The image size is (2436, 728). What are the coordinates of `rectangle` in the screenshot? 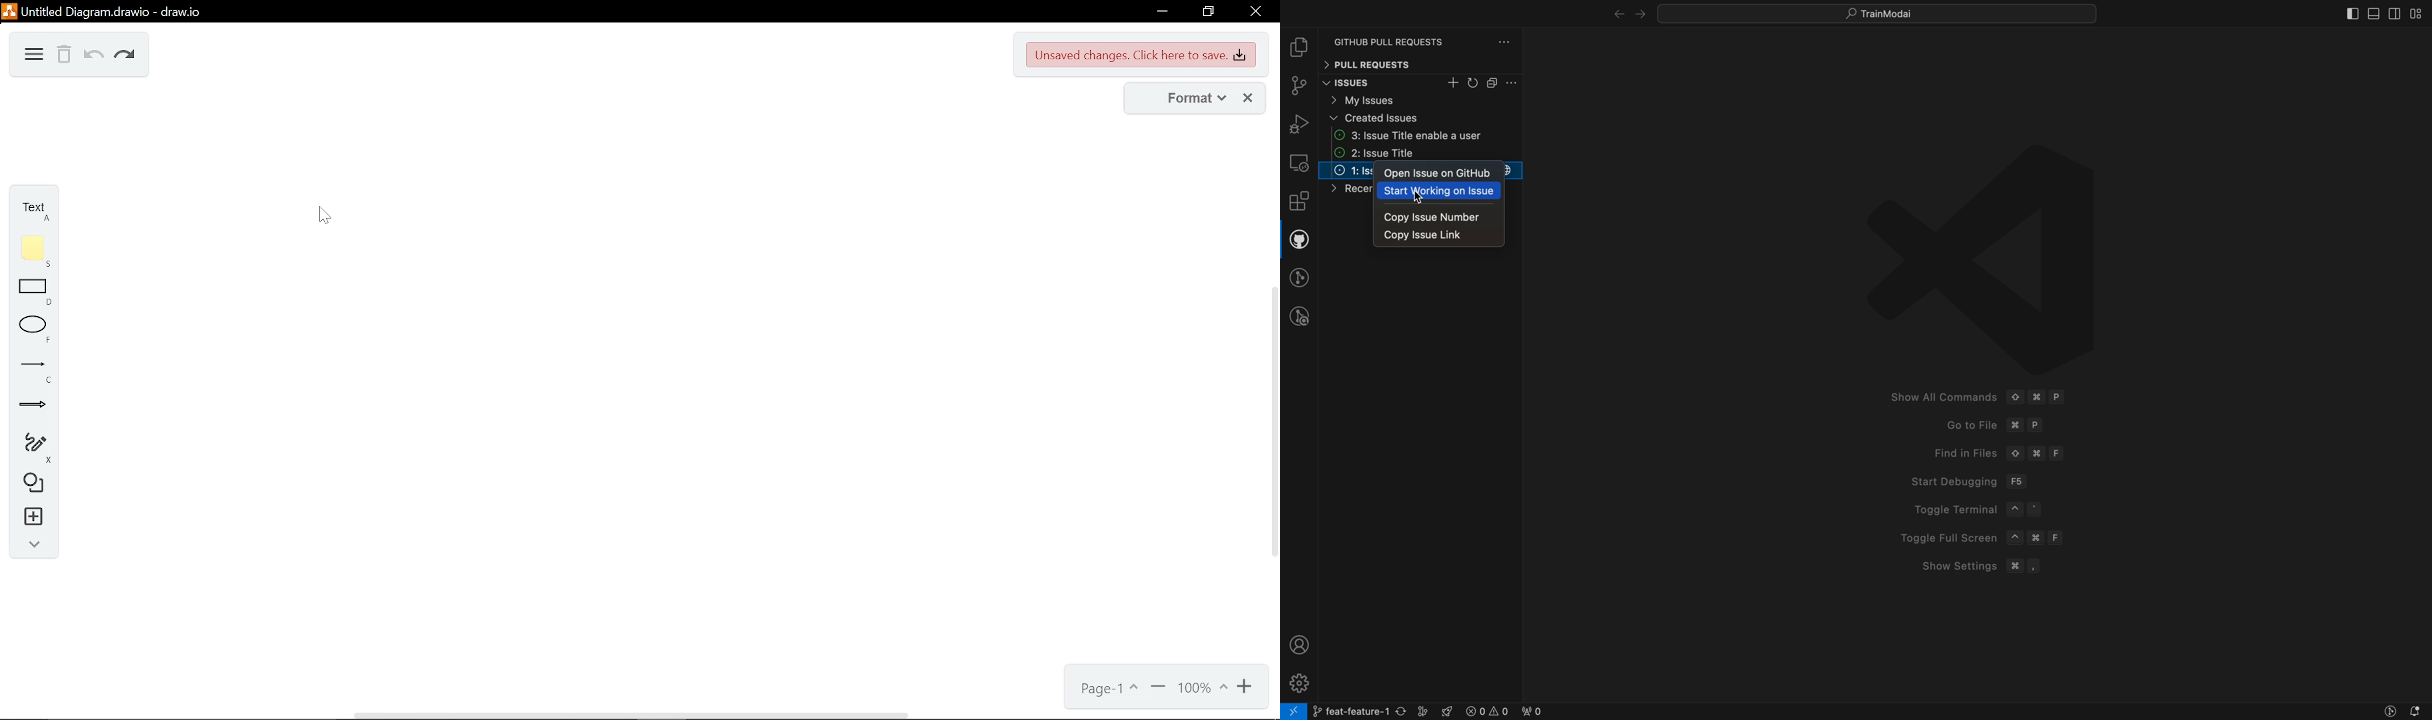 It's located at (36, 293).